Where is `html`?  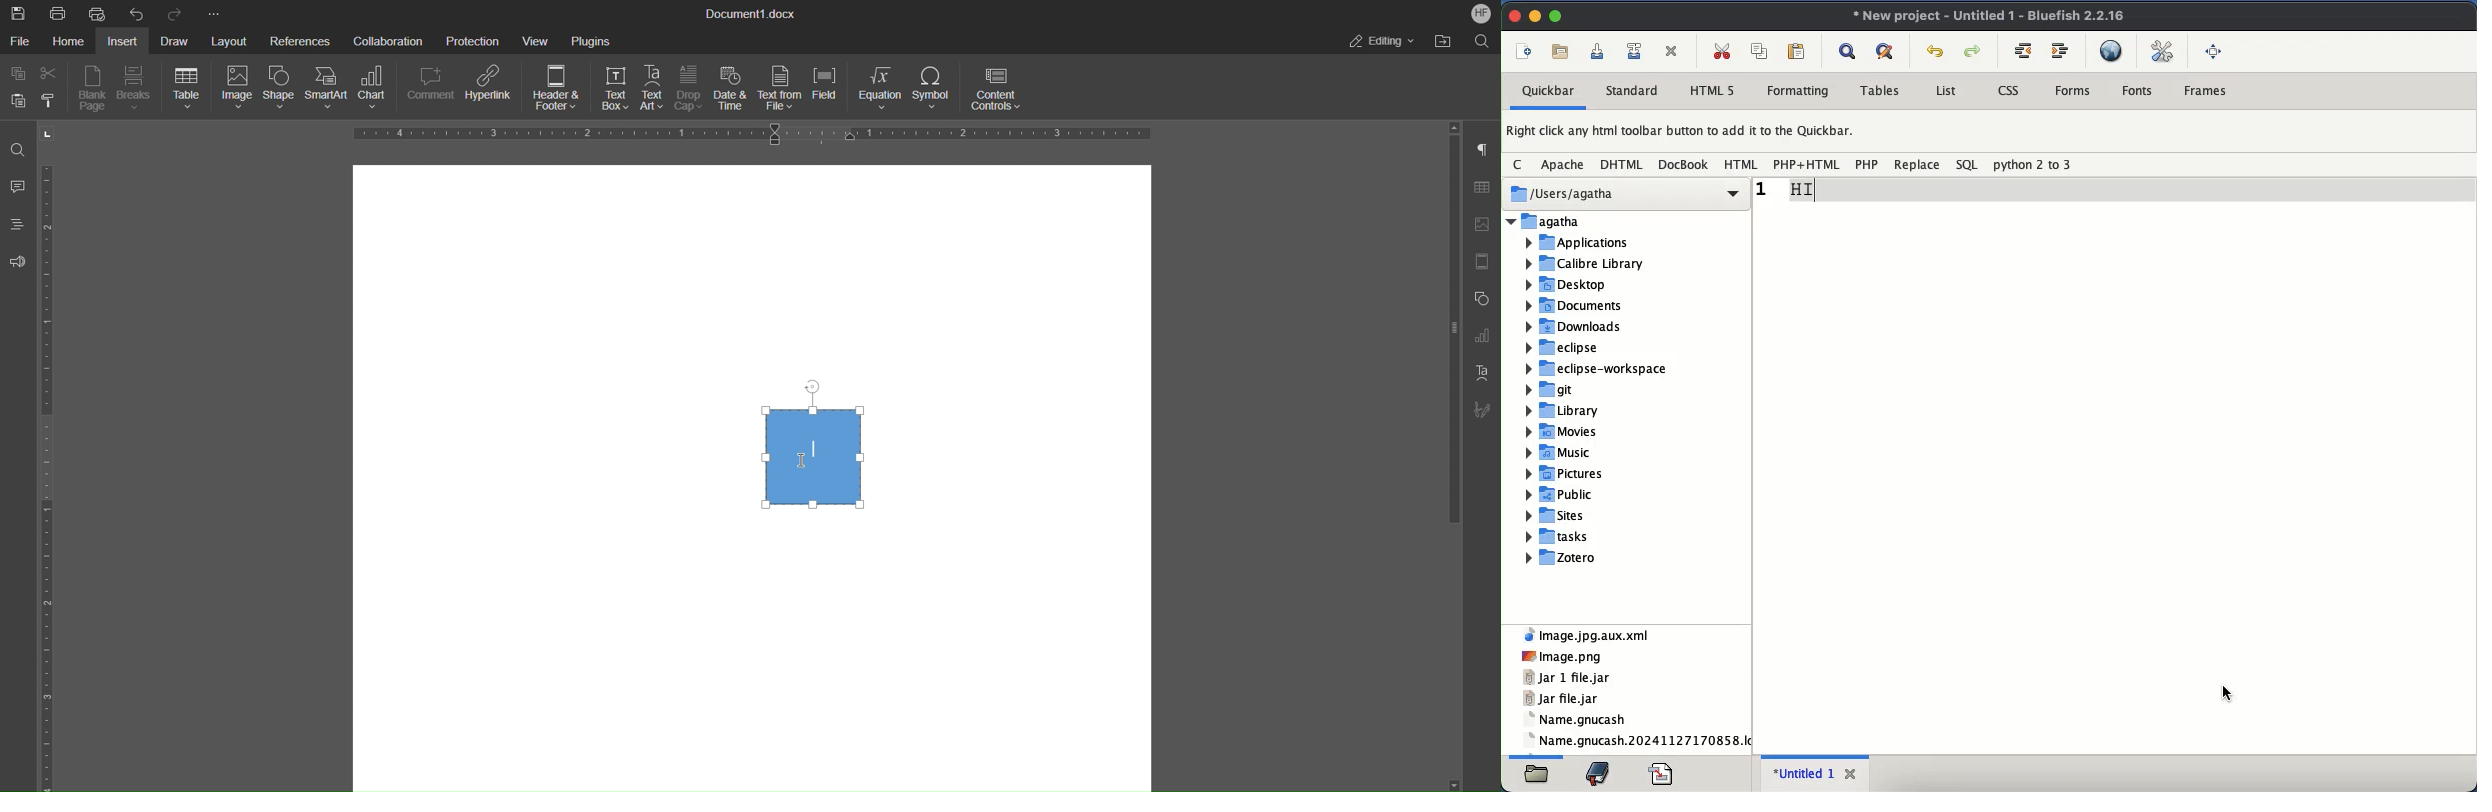
html is located at coordinates (1743, 165).